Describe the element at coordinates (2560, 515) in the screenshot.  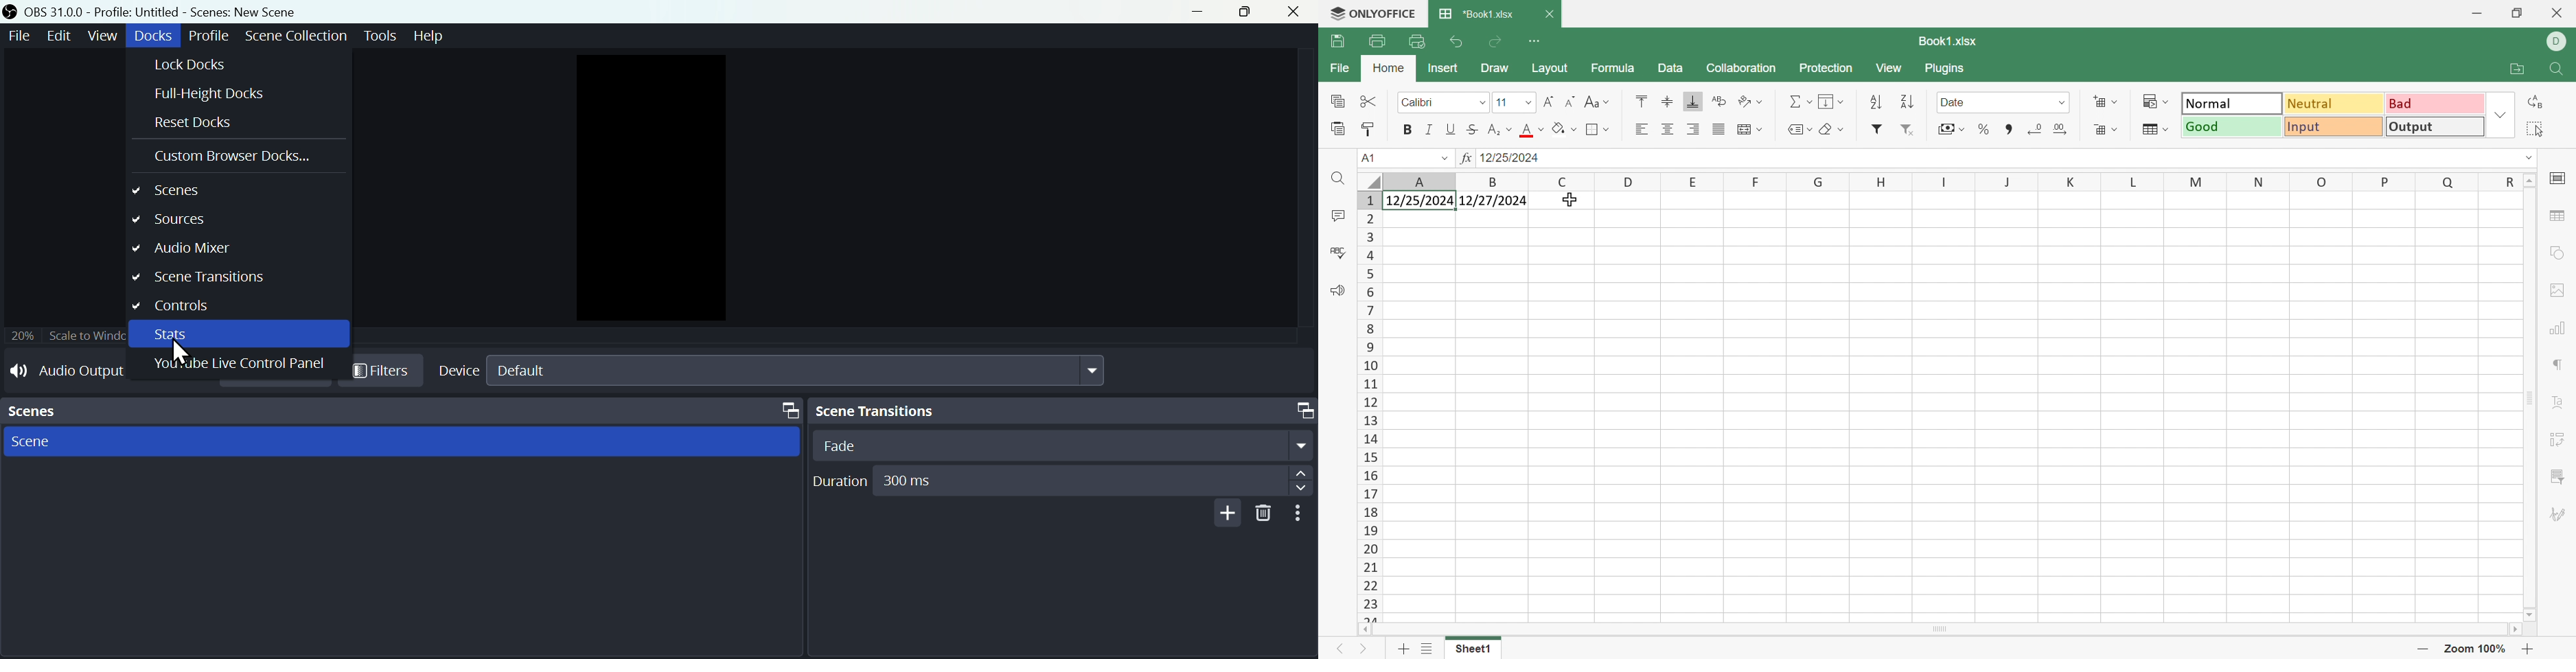
I see `Signature settings` at that location.